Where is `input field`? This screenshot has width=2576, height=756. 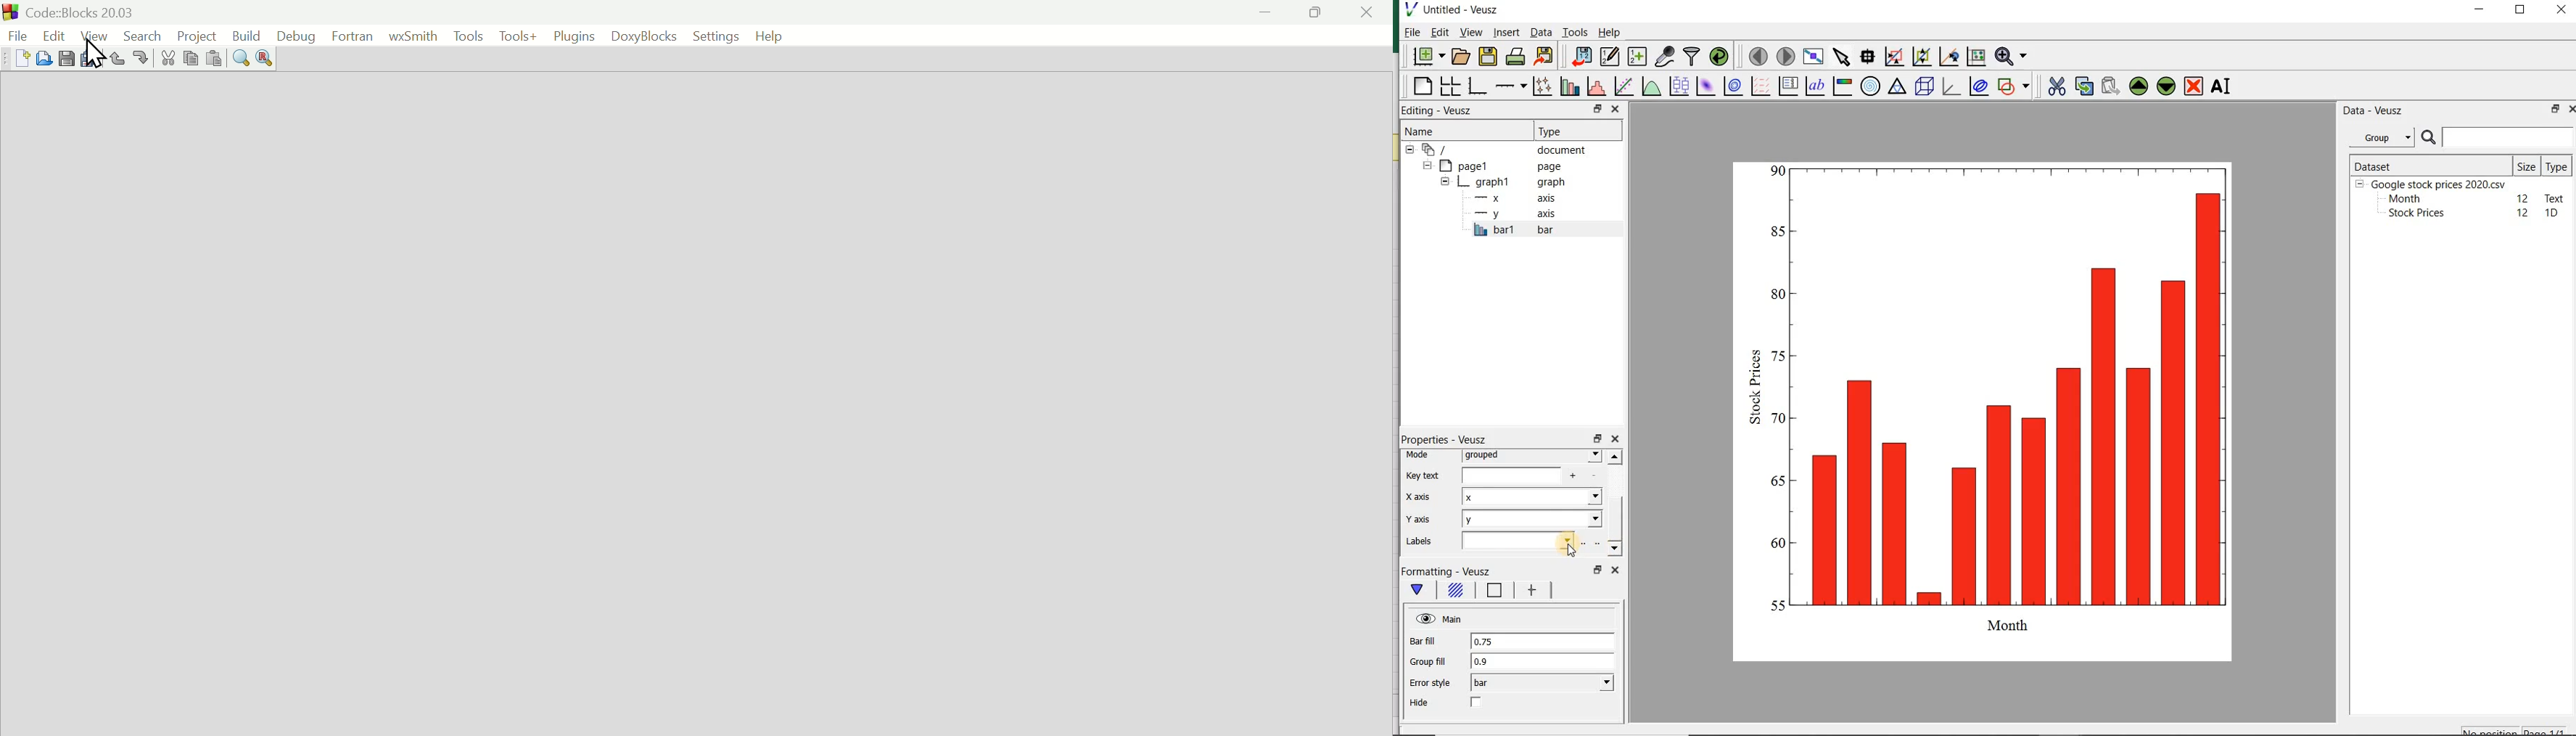
input field is located at coordinates (1520, 540).